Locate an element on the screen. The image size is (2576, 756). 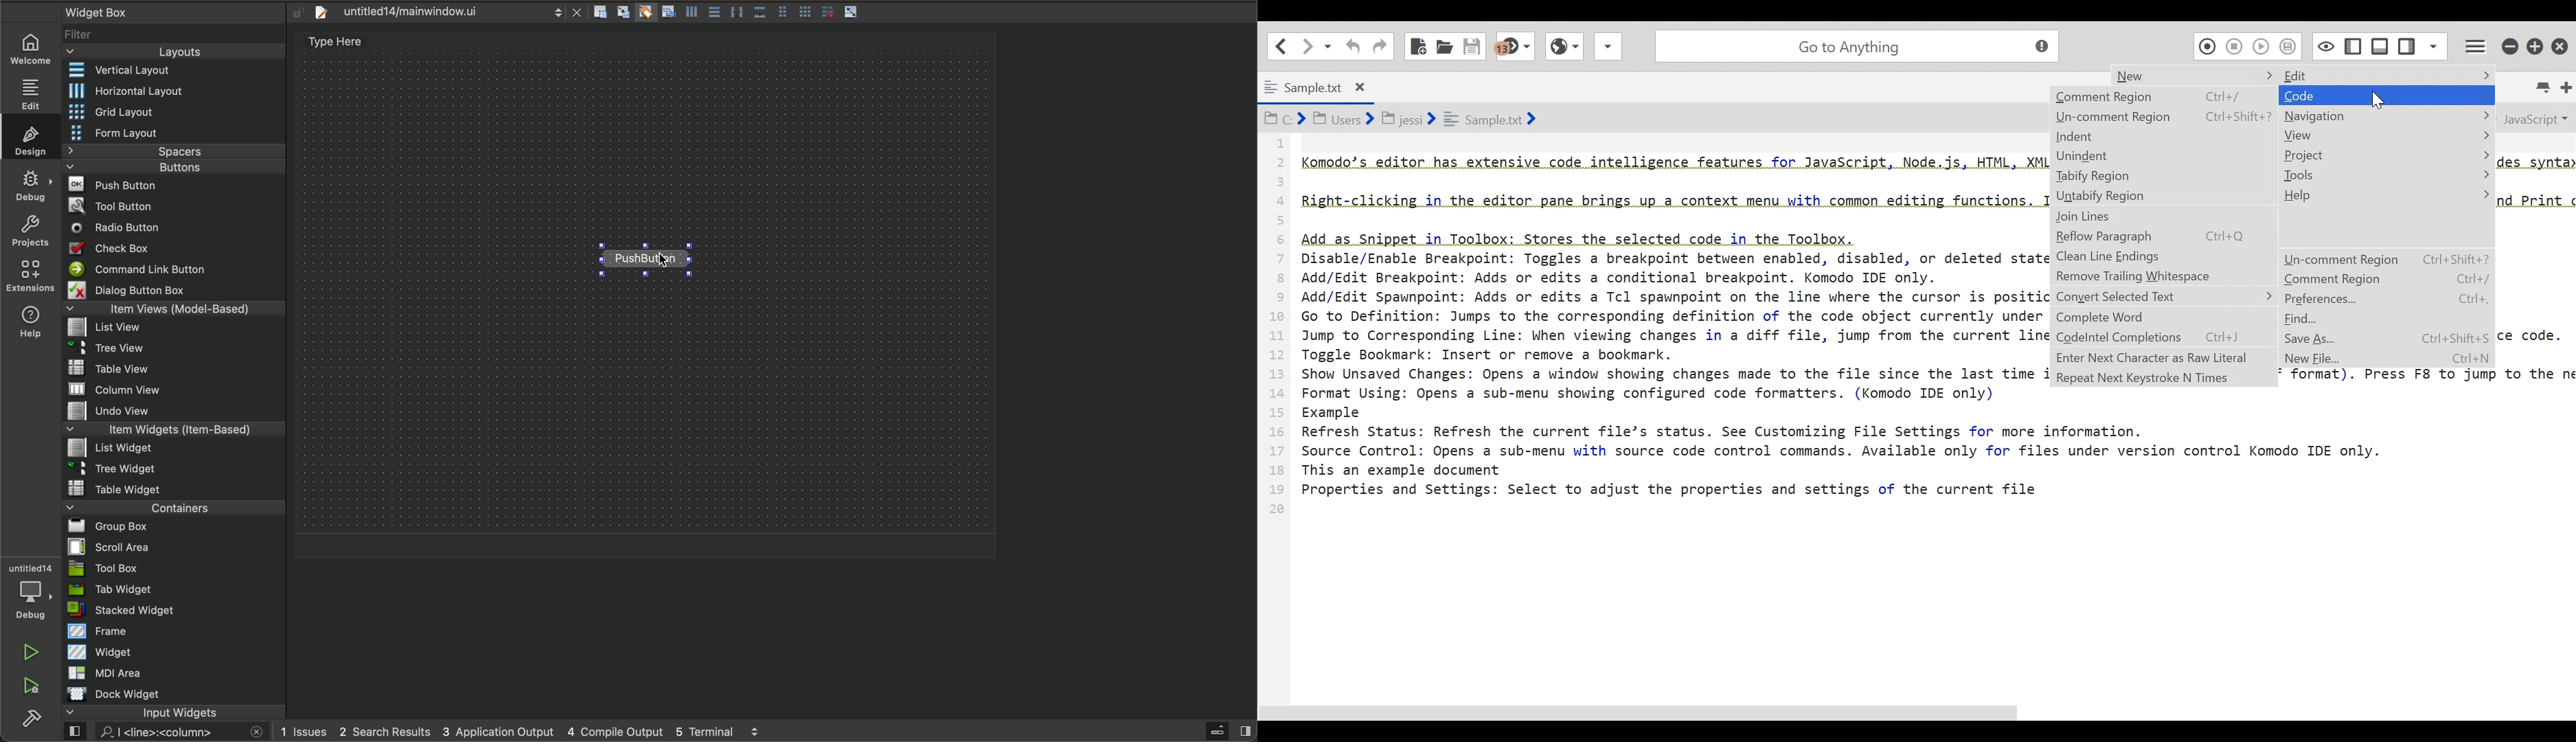
New Tab is located at coordinates (2566, 87).